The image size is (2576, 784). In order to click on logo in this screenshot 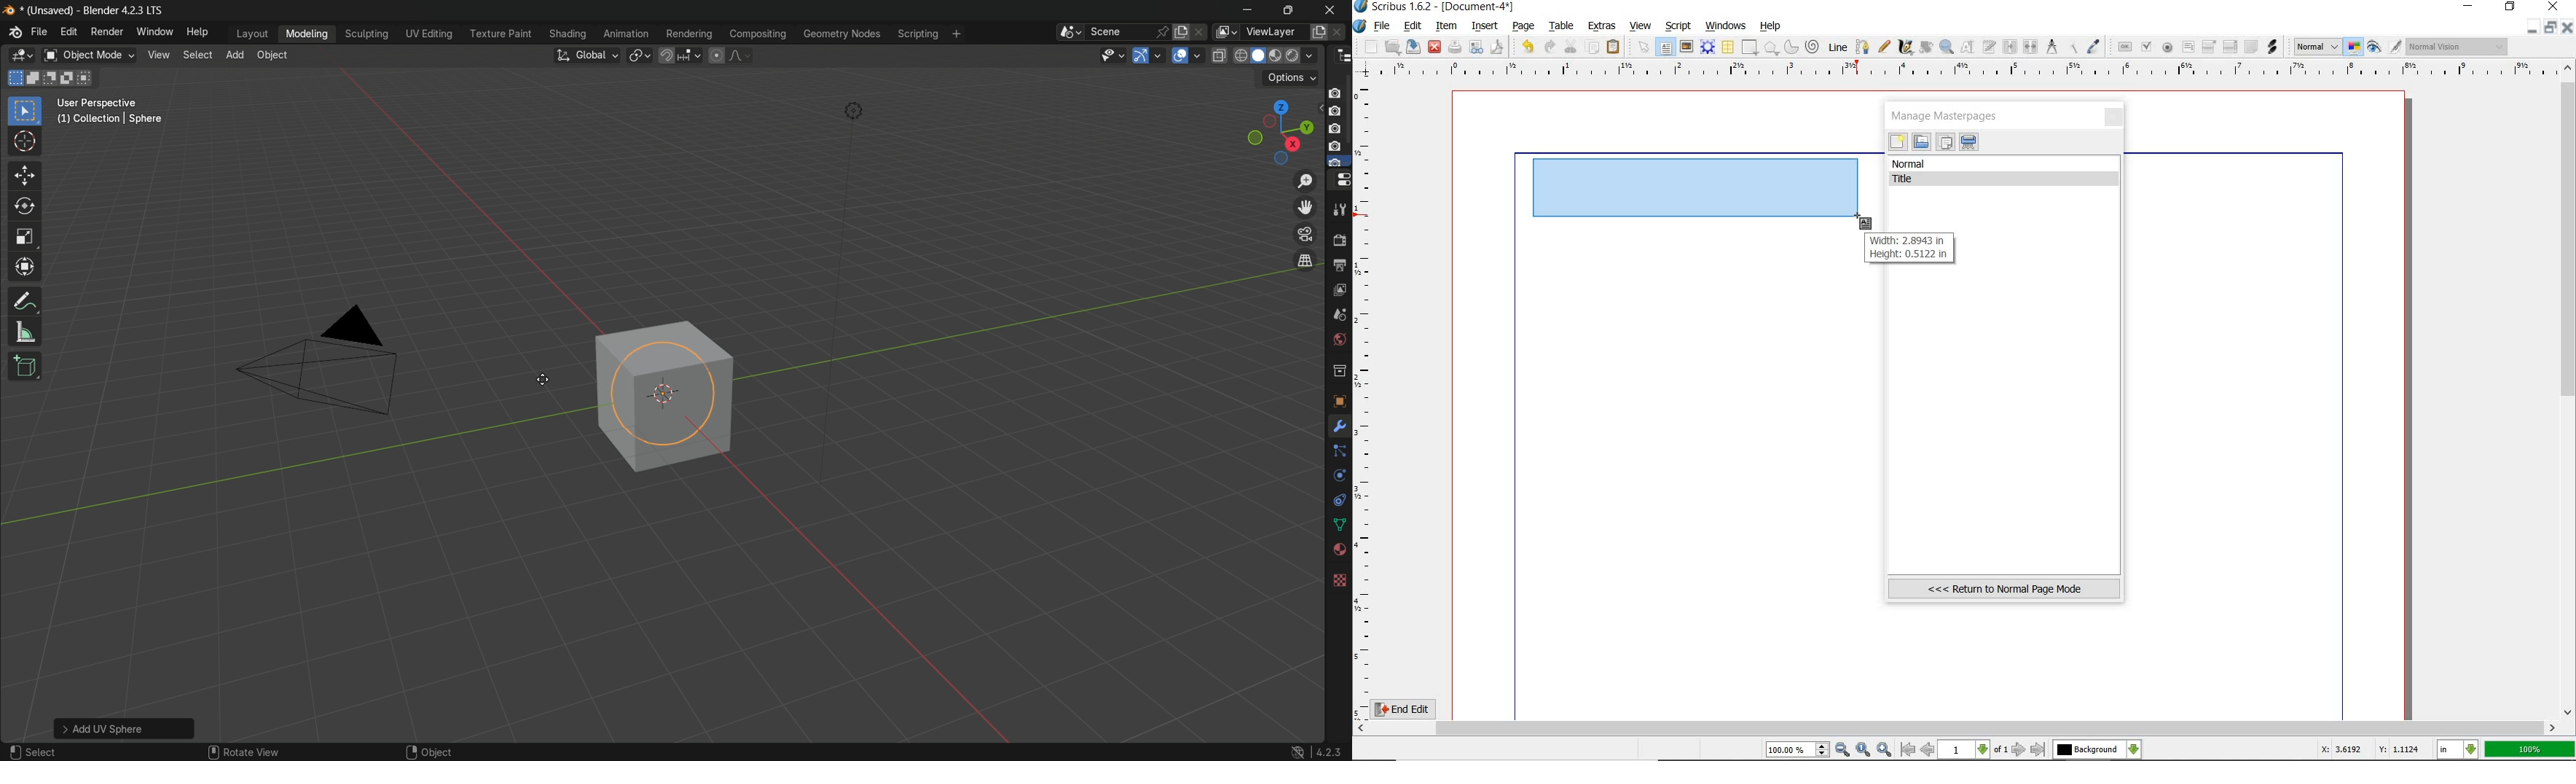, I will do `click(1297, 753)`.